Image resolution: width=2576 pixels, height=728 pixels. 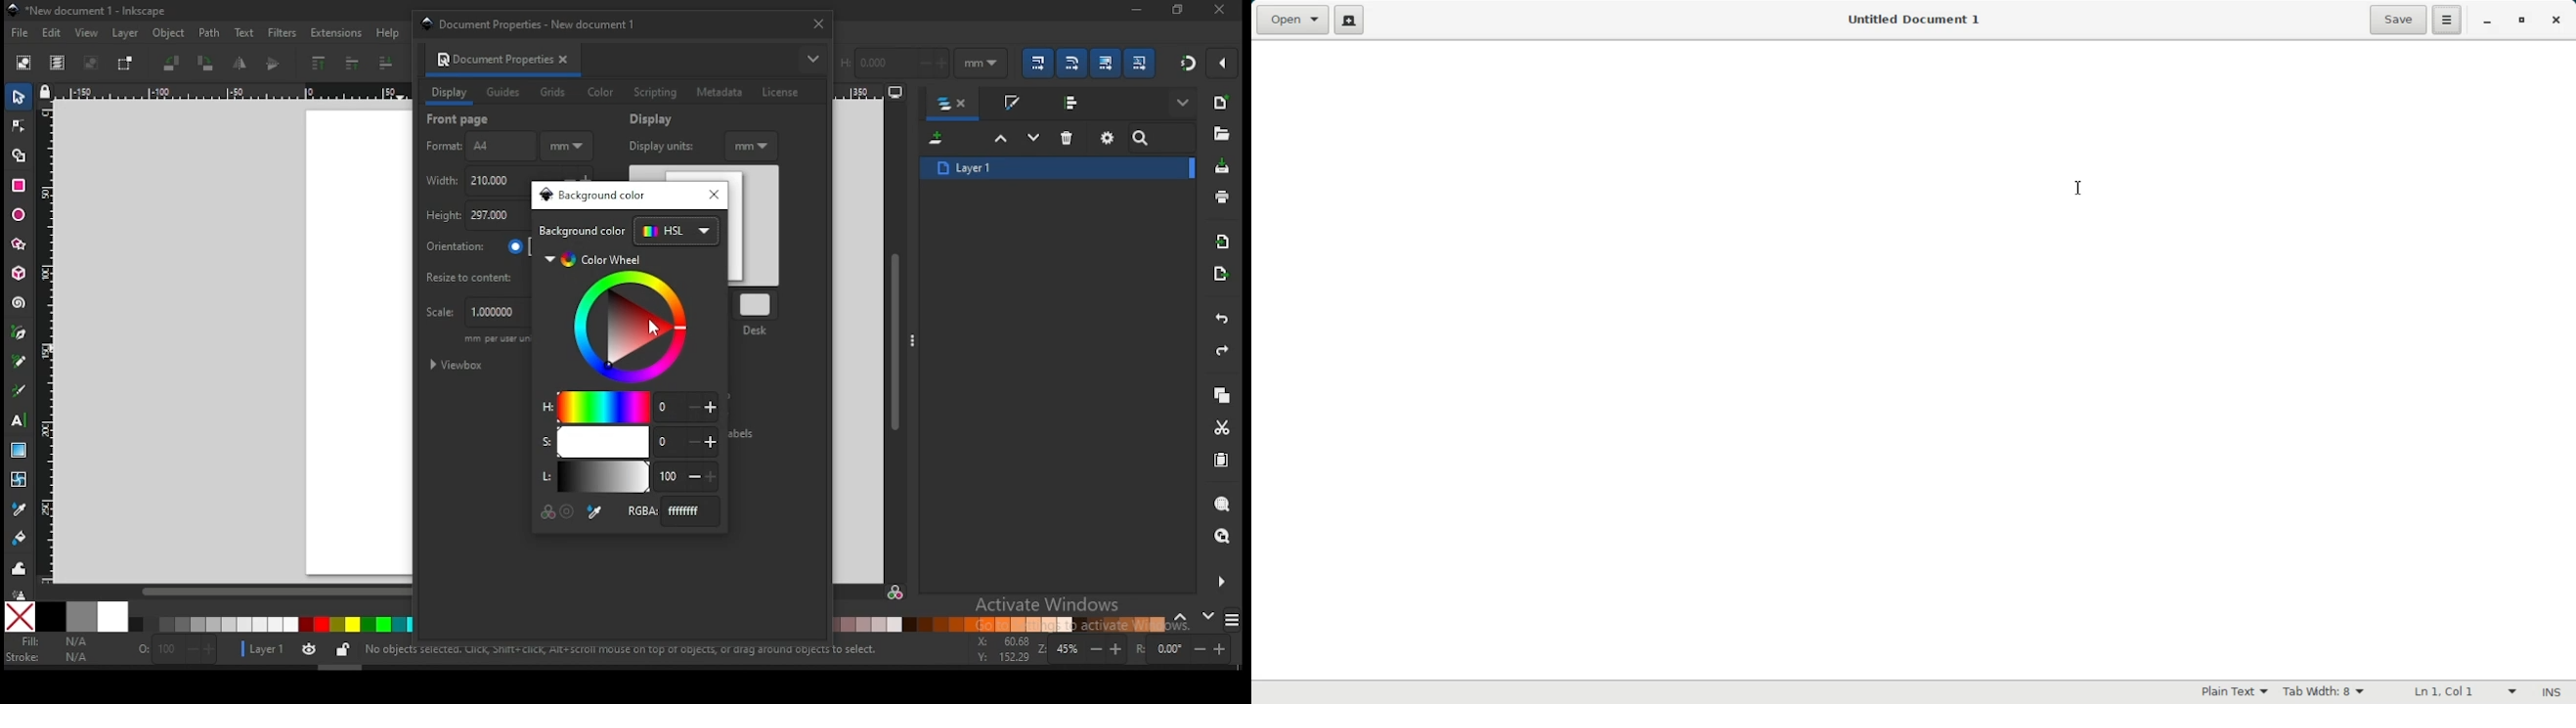 What do you see at coordinates (20, 303) in the screenshot?
I see `spiral tool` at bounding box center [20, 303].